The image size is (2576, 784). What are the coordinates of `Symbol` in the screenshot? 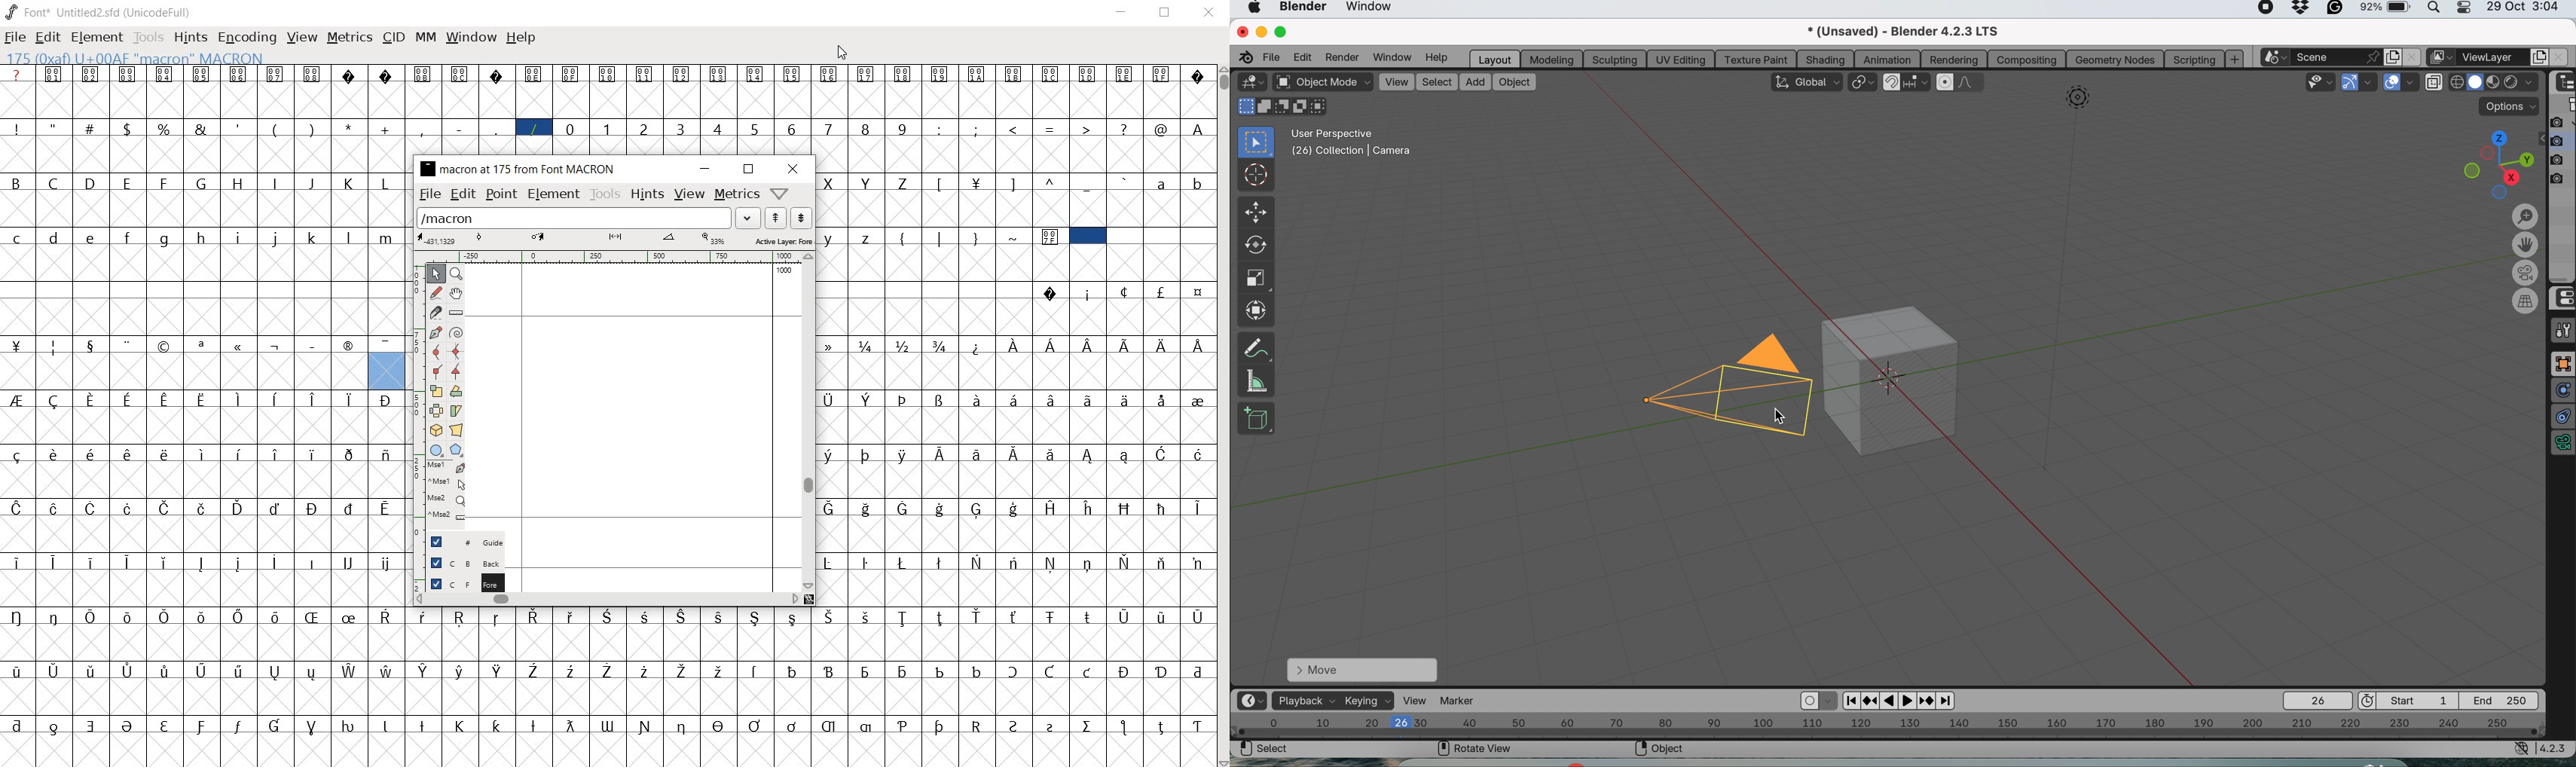 It's located at (978, 509).